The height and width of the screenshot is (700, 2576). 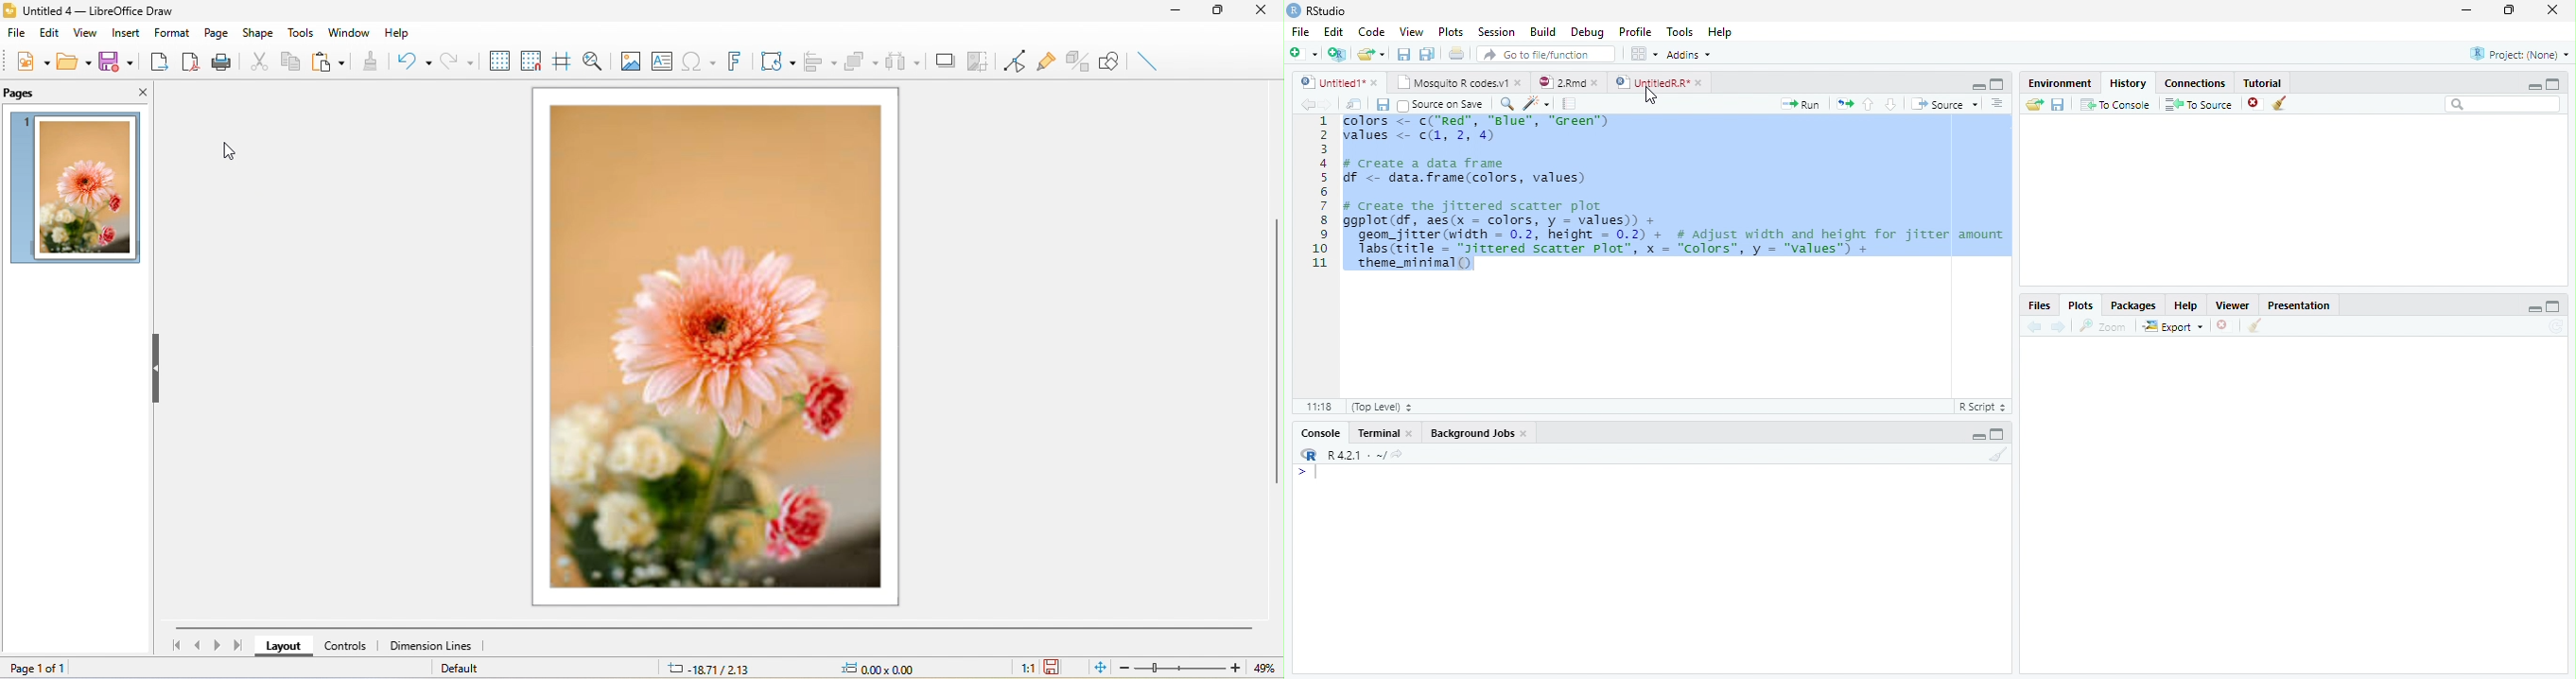 I want to click on Load history from an existing file, so click(x=2034, y=104).